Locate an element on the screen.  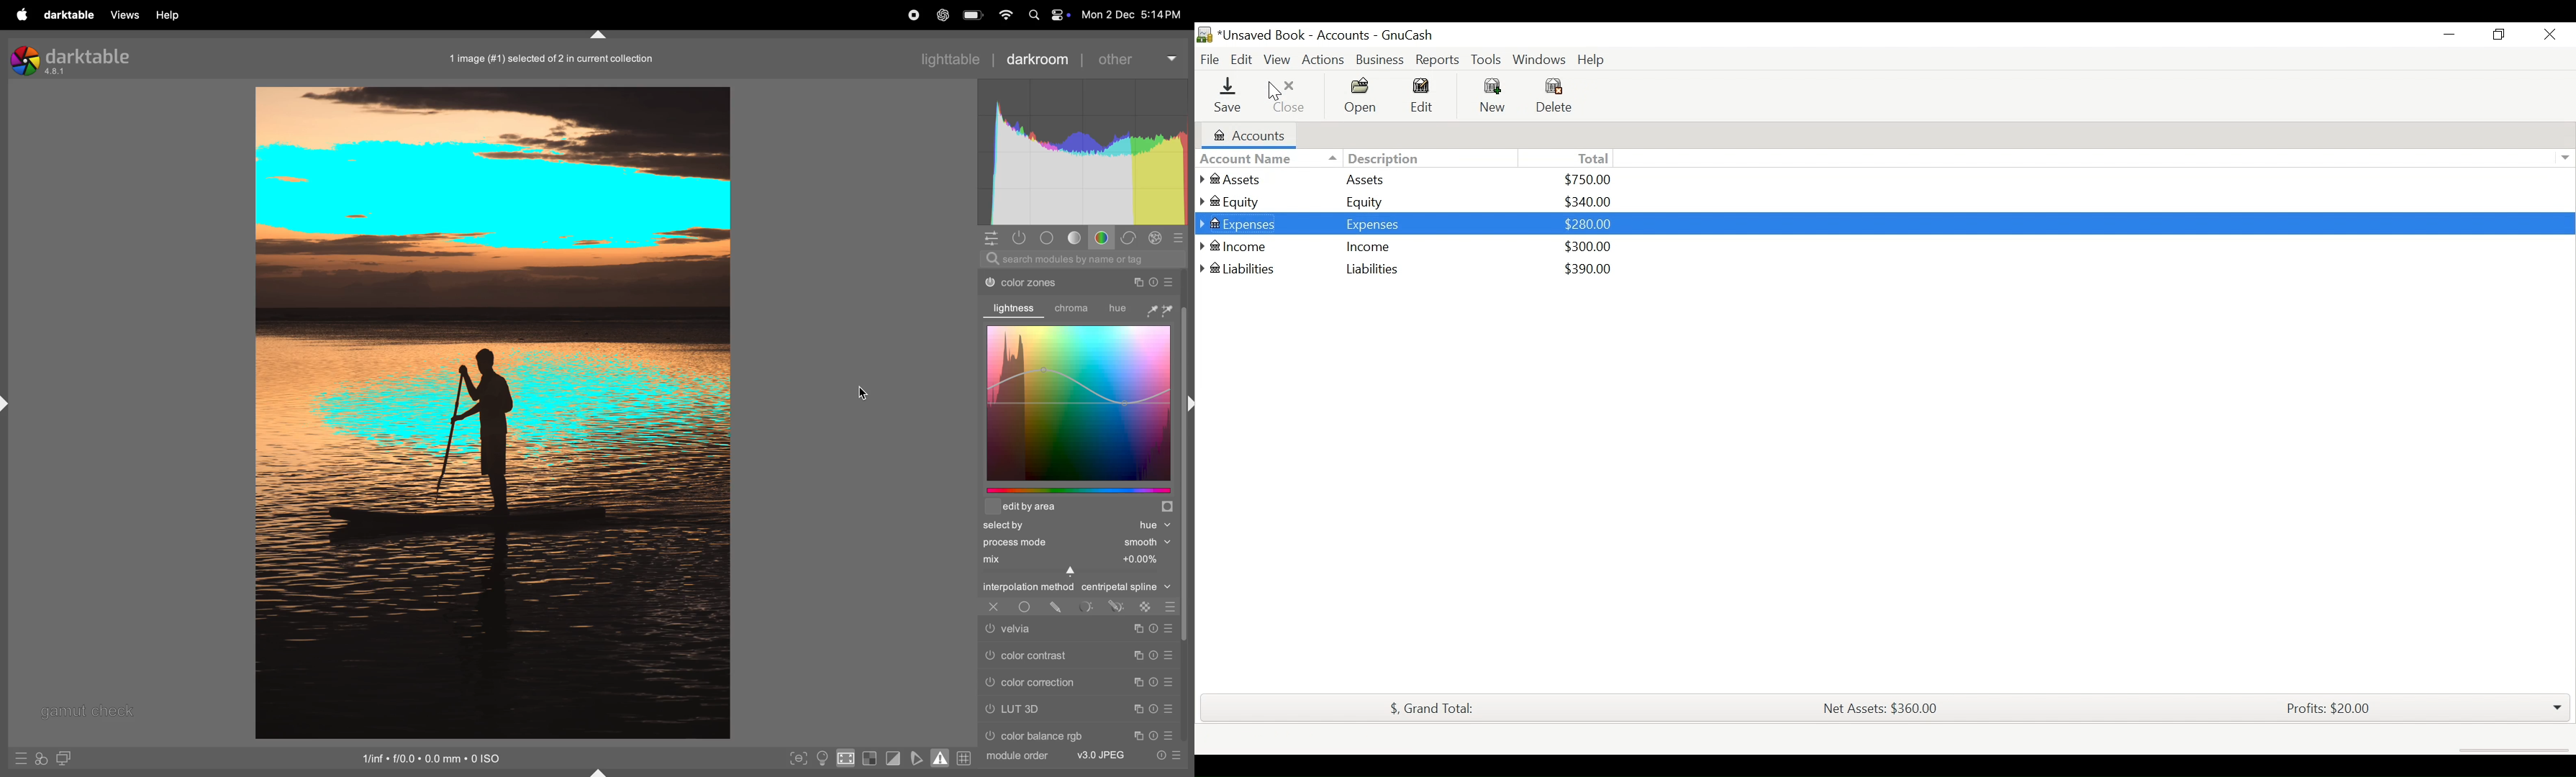
 is located at coordinates (1188, 507).